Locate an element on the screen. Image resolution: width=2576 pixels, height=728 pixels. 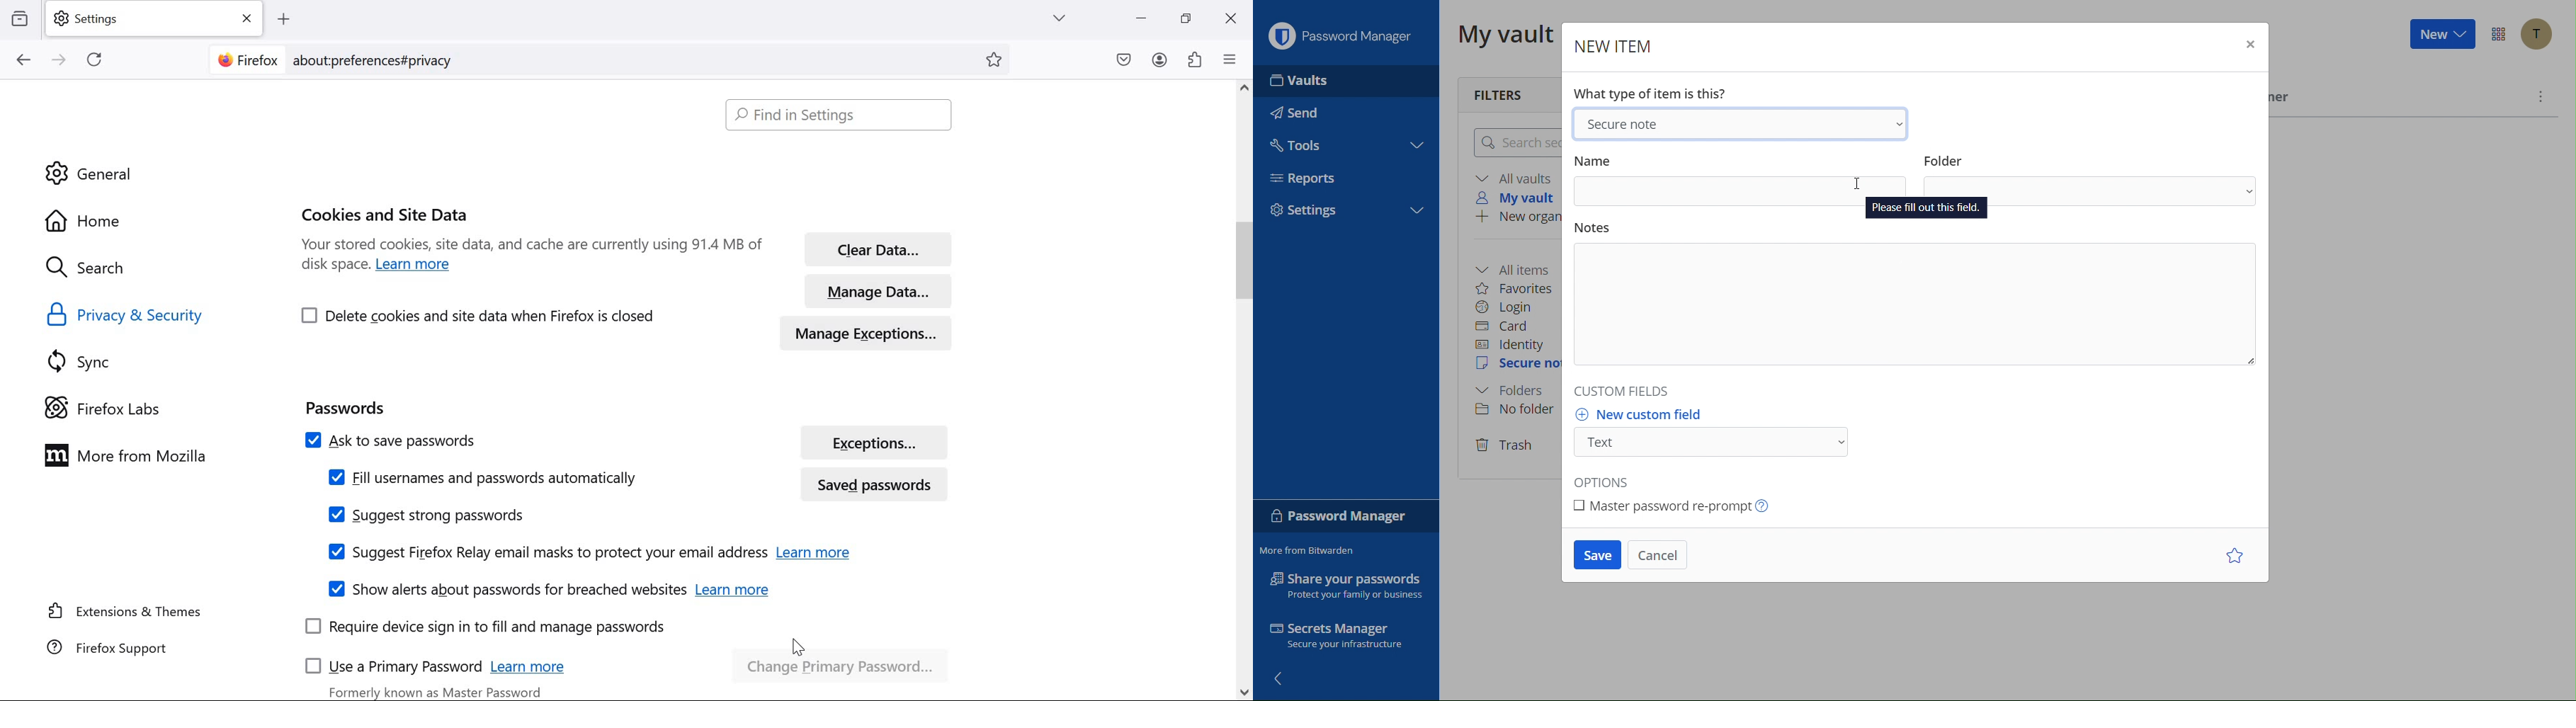
Card is located at coordinates (1509, 326).